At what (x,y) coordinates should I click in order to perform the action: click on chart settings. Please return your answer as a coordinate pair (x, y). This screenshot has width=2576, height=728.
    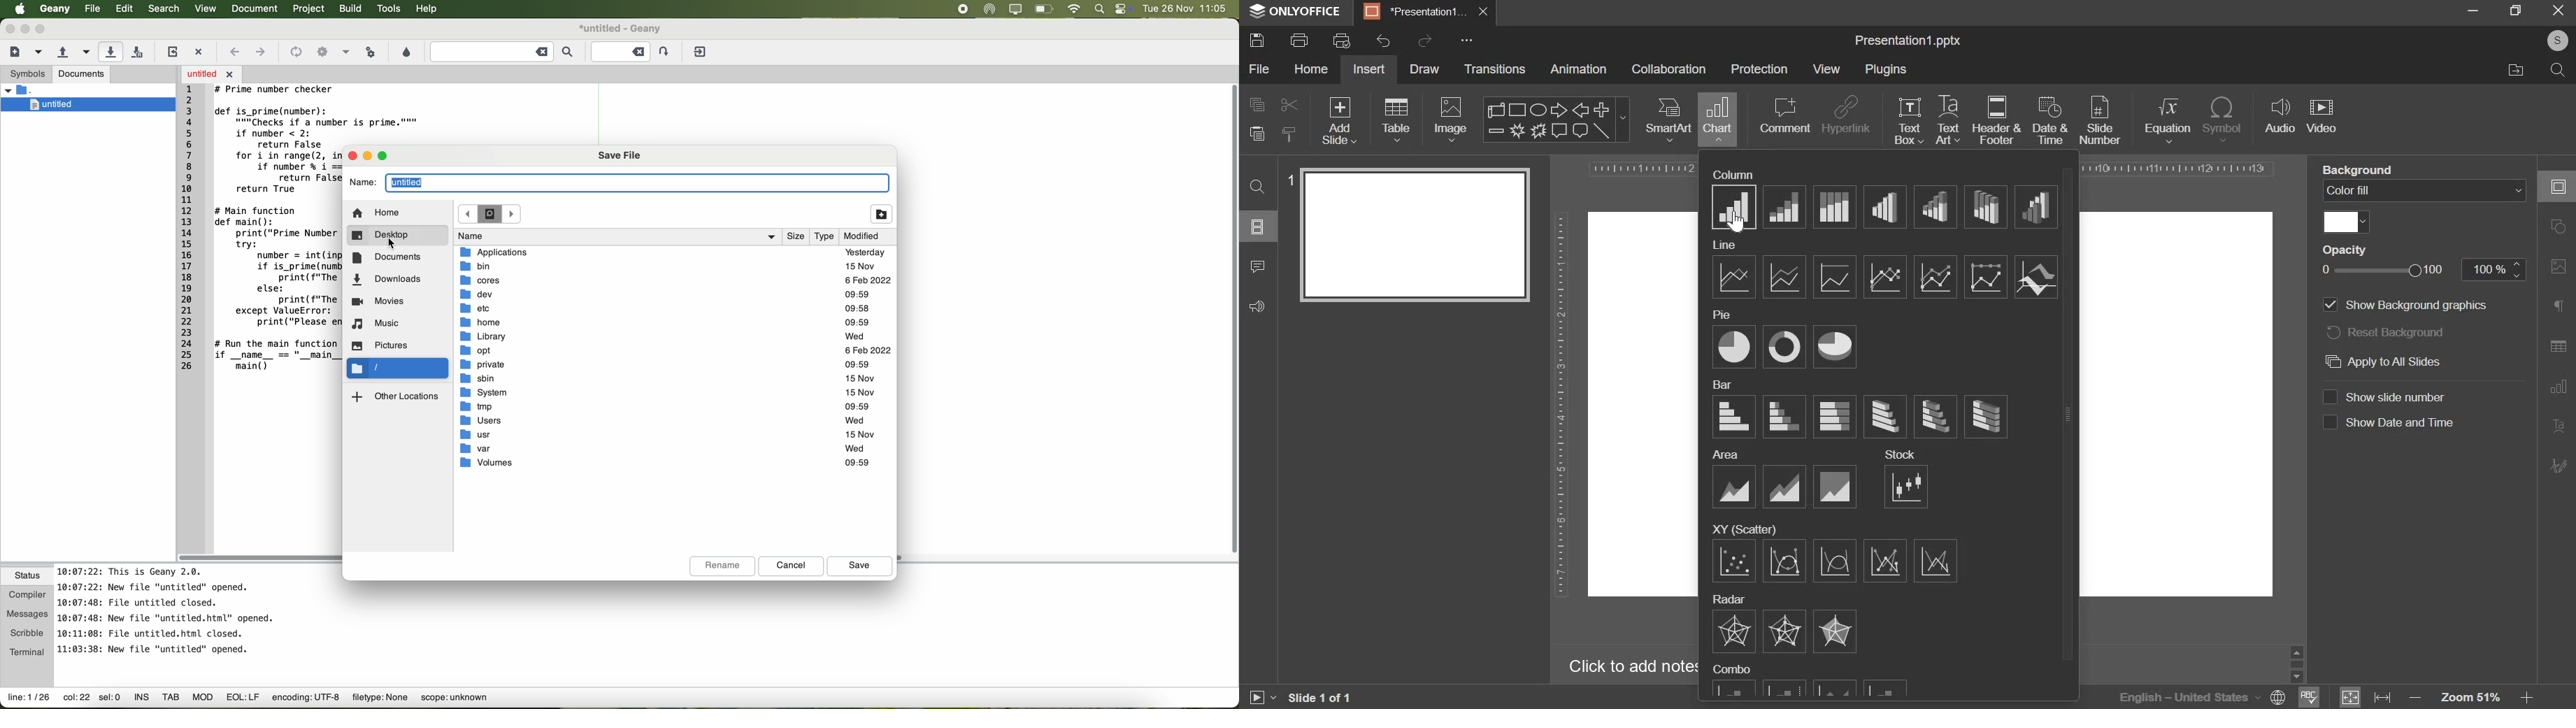
    Looking at the image, I should click on (2558, 389).